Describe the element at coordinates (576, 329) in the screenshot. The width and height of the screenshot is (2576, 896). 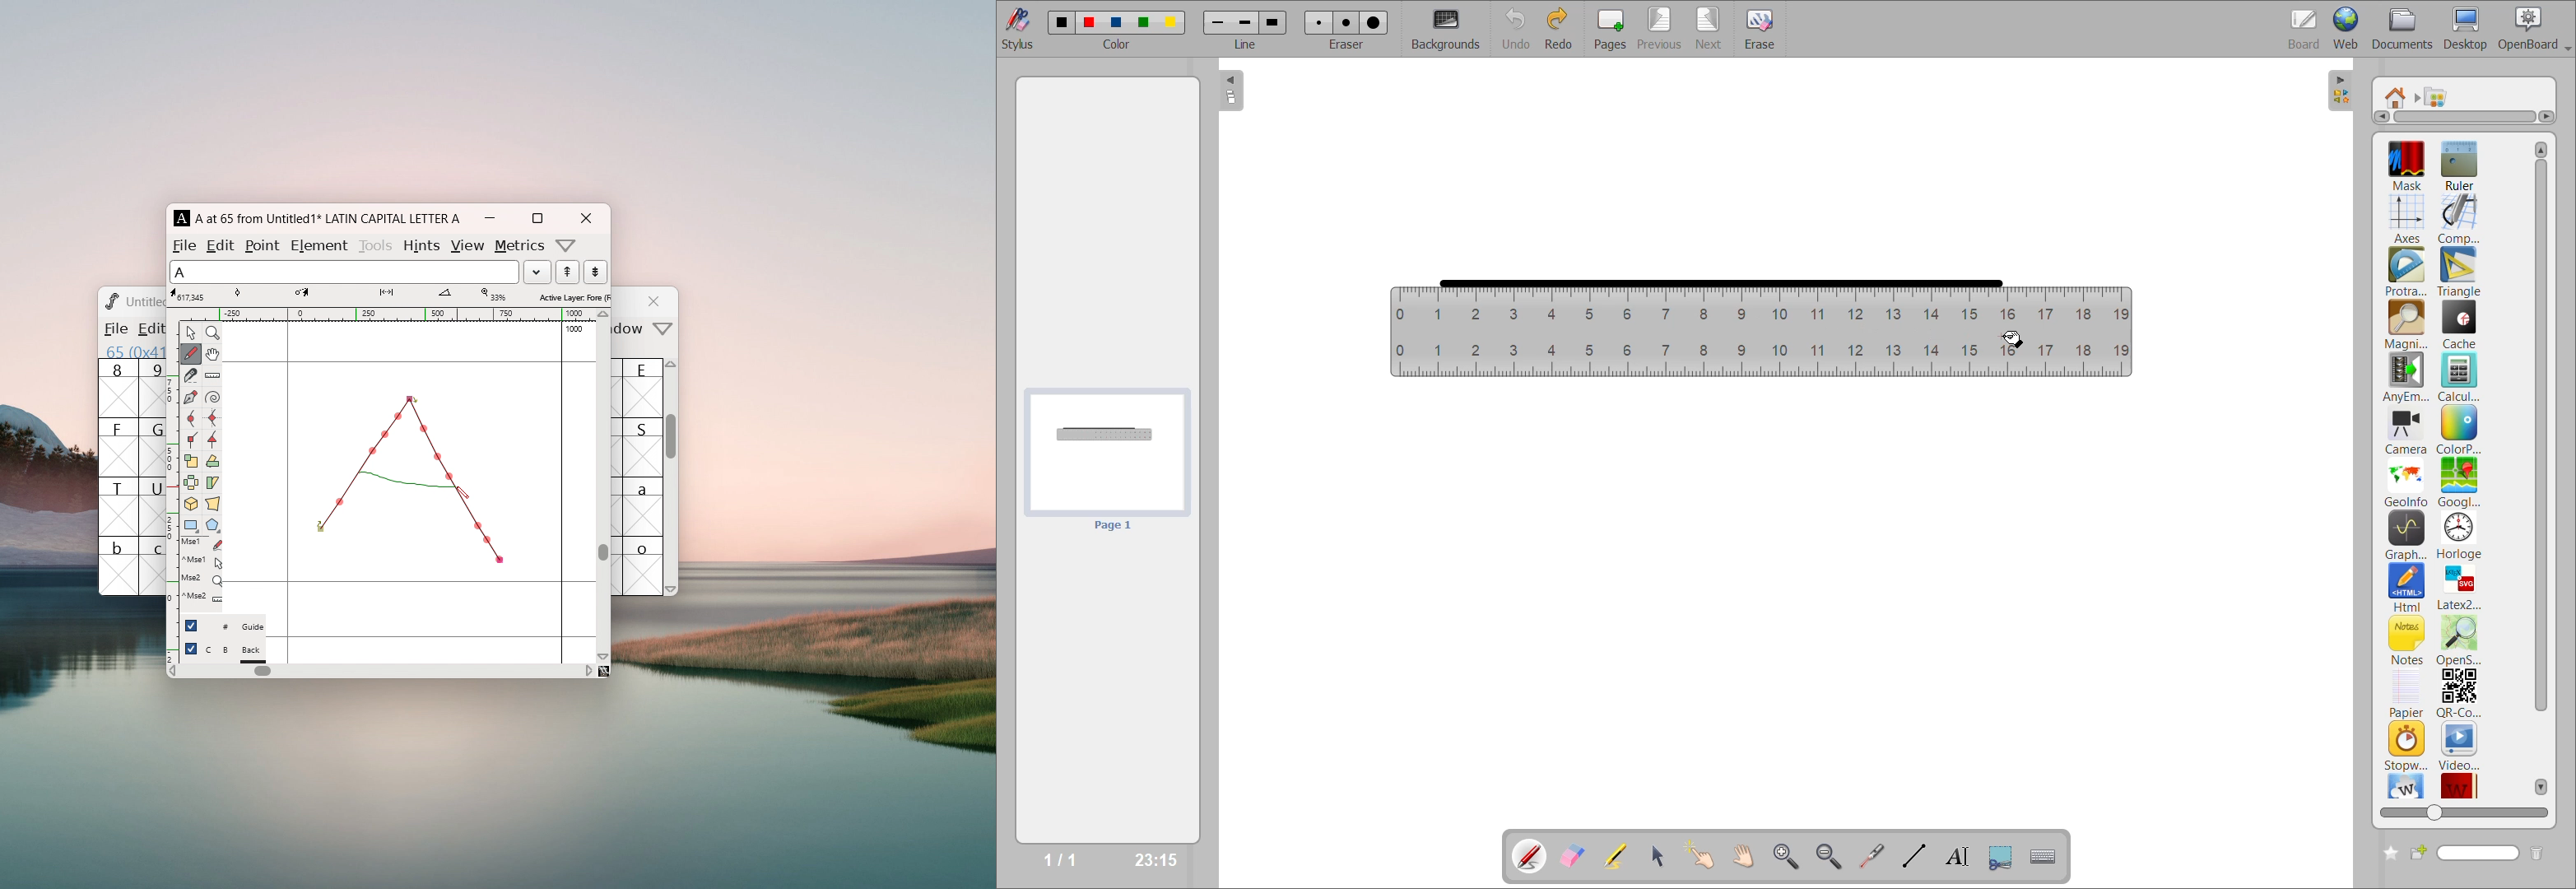
I see `1000` at that location.